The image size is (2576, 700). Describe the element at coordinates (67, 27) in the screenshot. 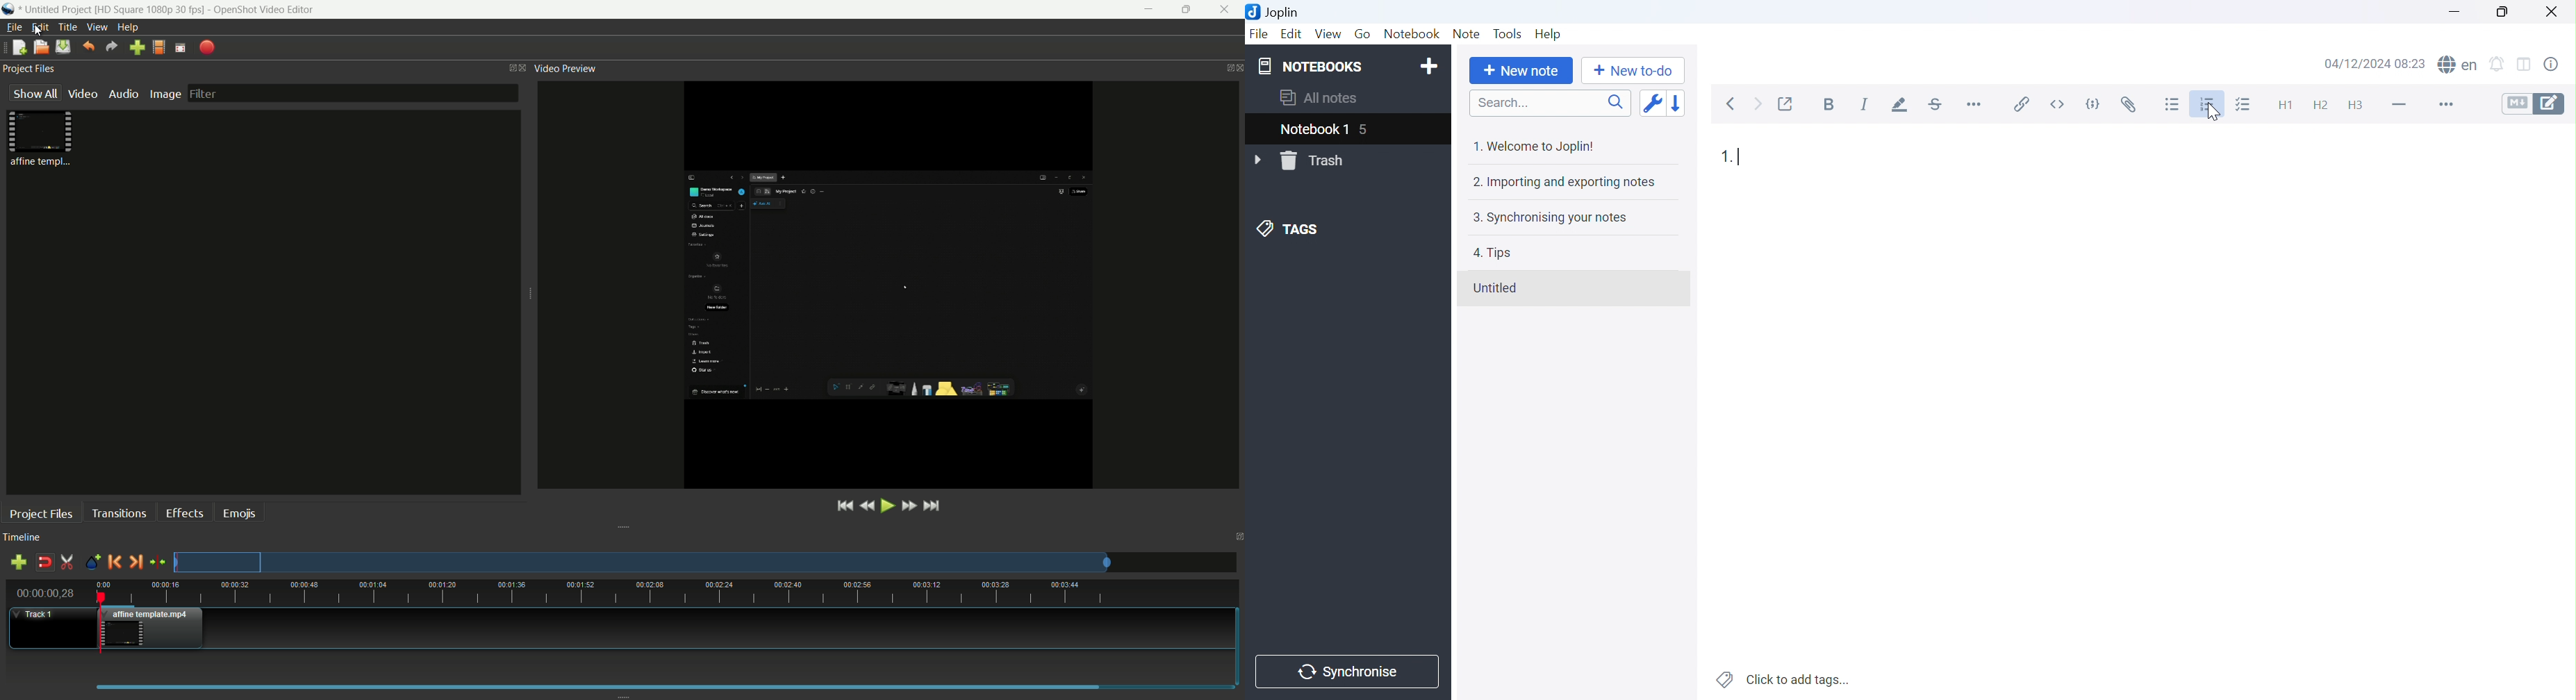

I see `title menu` at that location.